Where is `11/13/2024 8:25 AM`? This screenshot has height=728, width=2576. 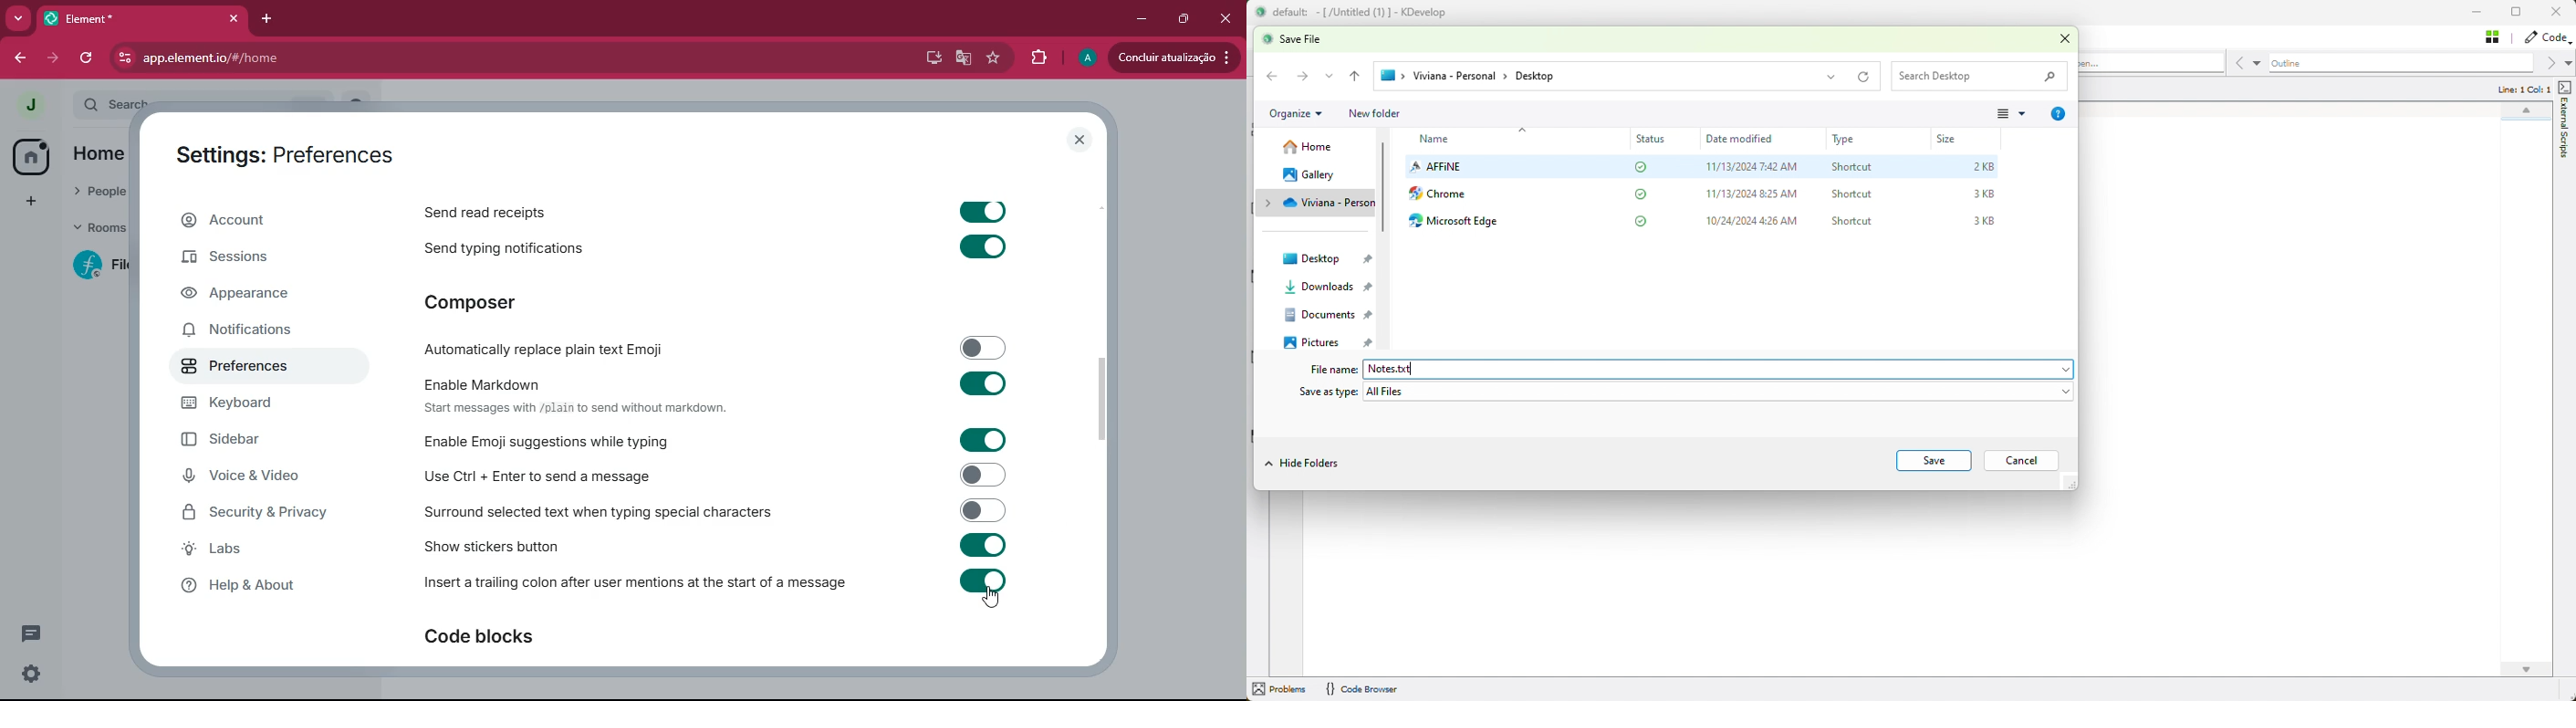
11/13/2024 8:25 AM is located at coordinates (1751, 193).